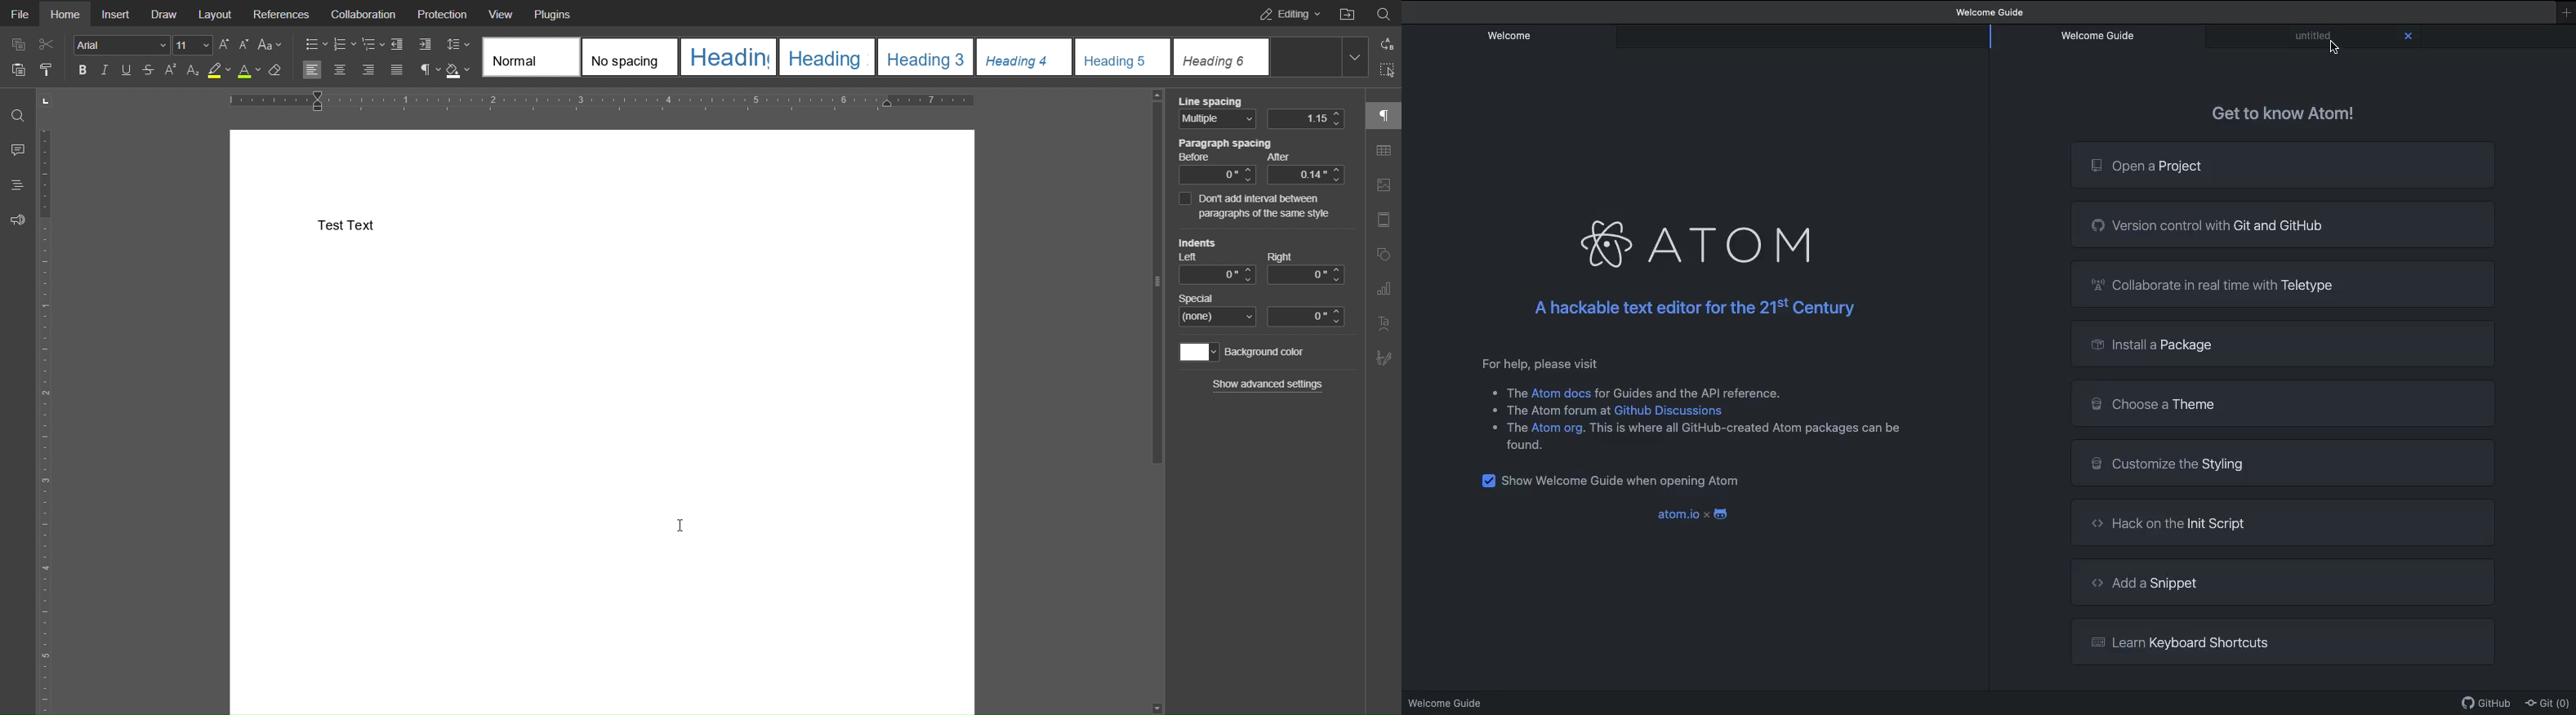 The height and width of the screenshot is (728, 2576). What do you see at coordinates (1261, 161) in the screenshot?
I see `Paragraph spacing` at bounding box center [1261, 161].